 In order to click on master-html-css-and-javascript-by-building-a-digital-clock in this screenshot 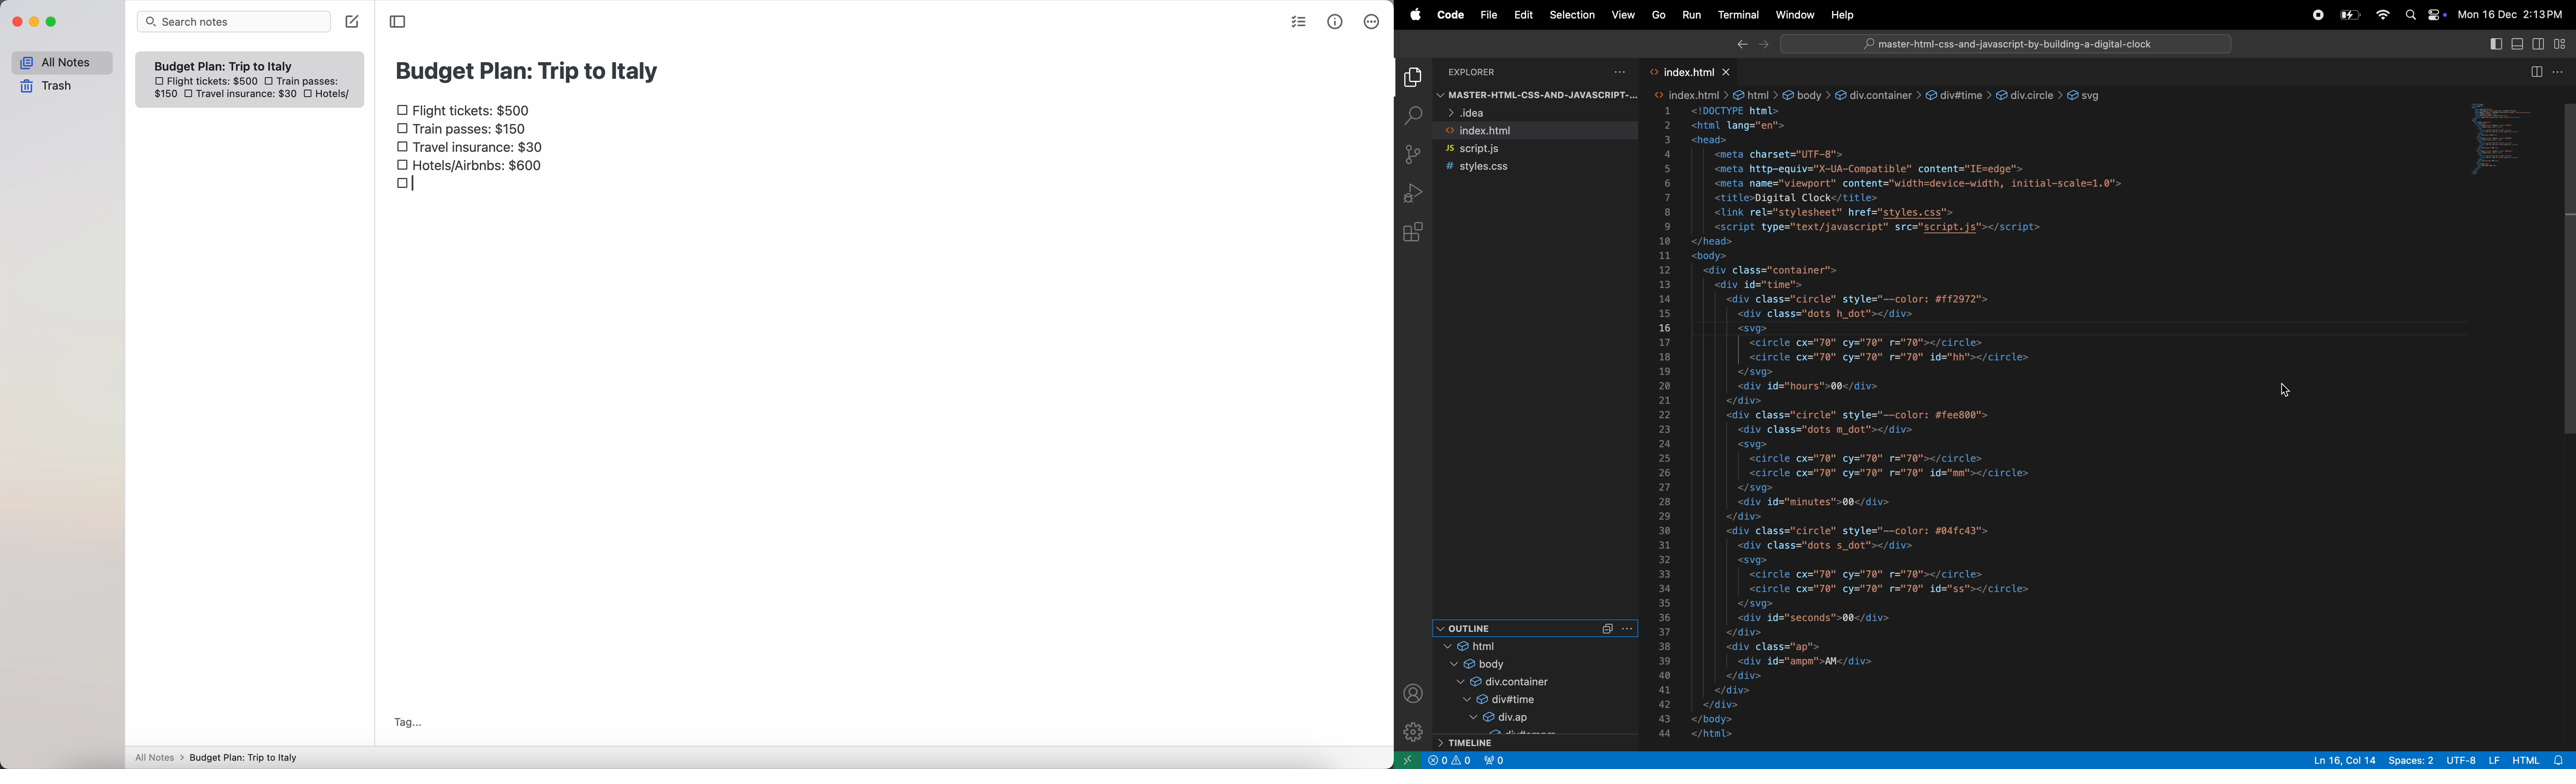, I will do `click(2016, 43)`.